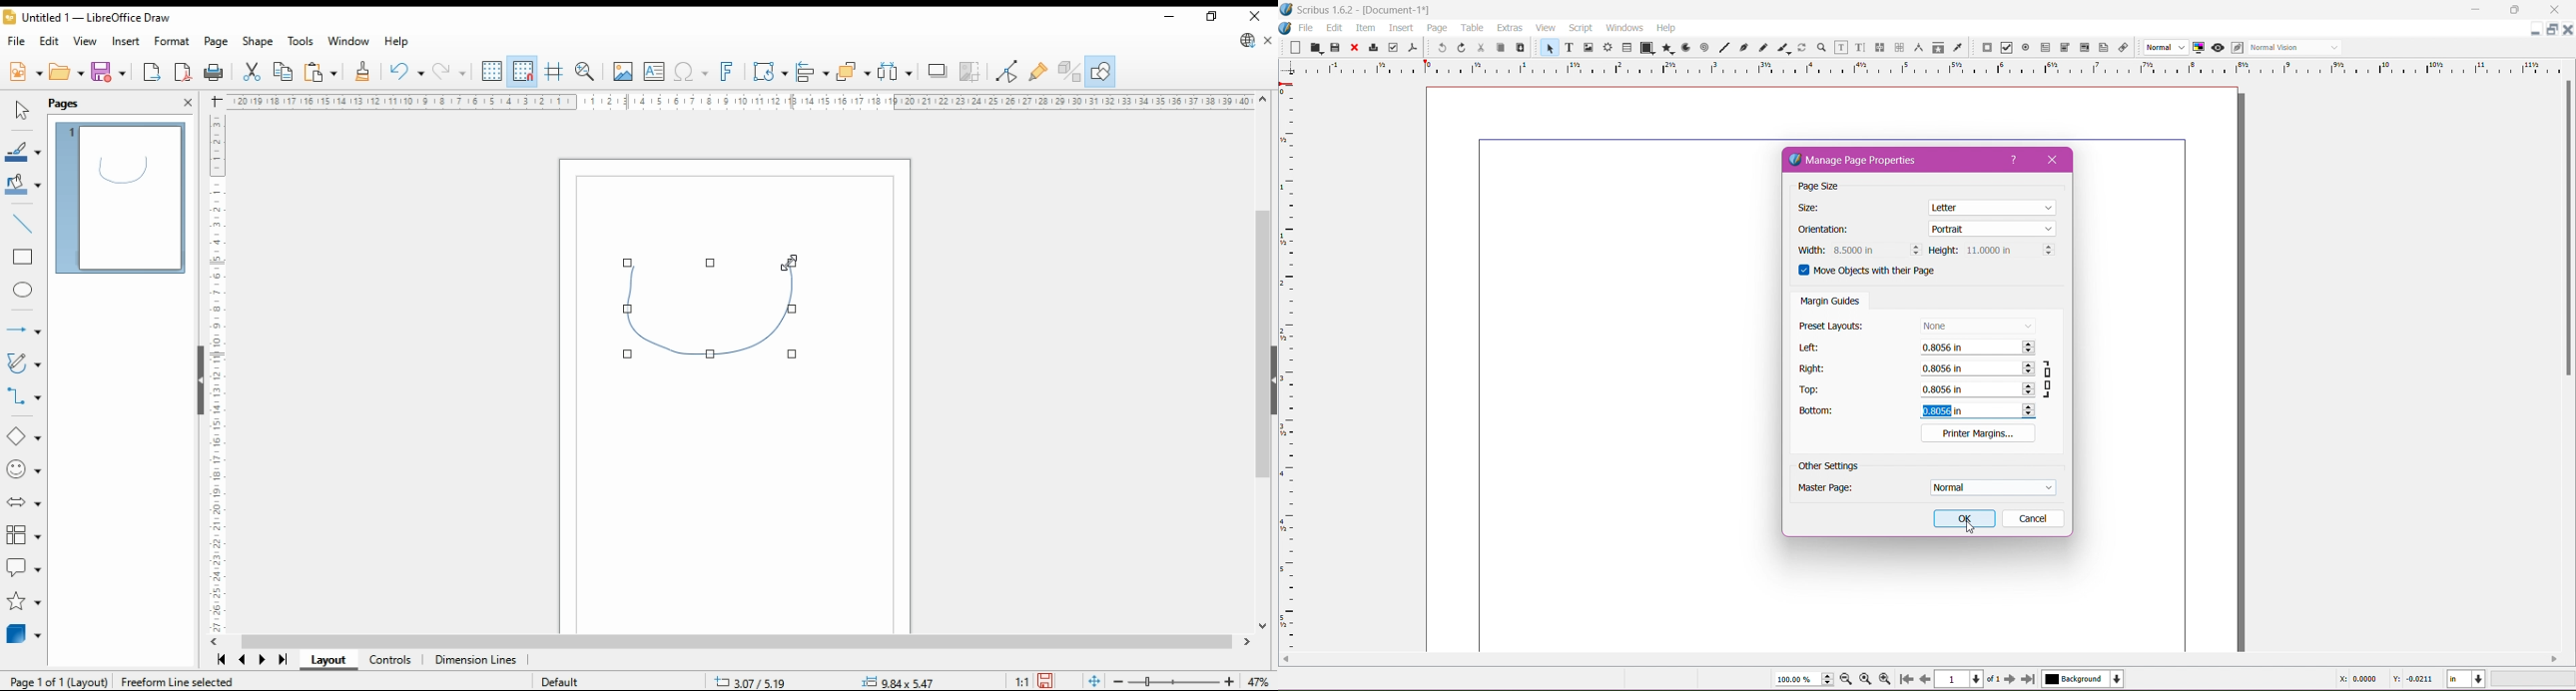  I want to click on flowchart, so click(22, 534).